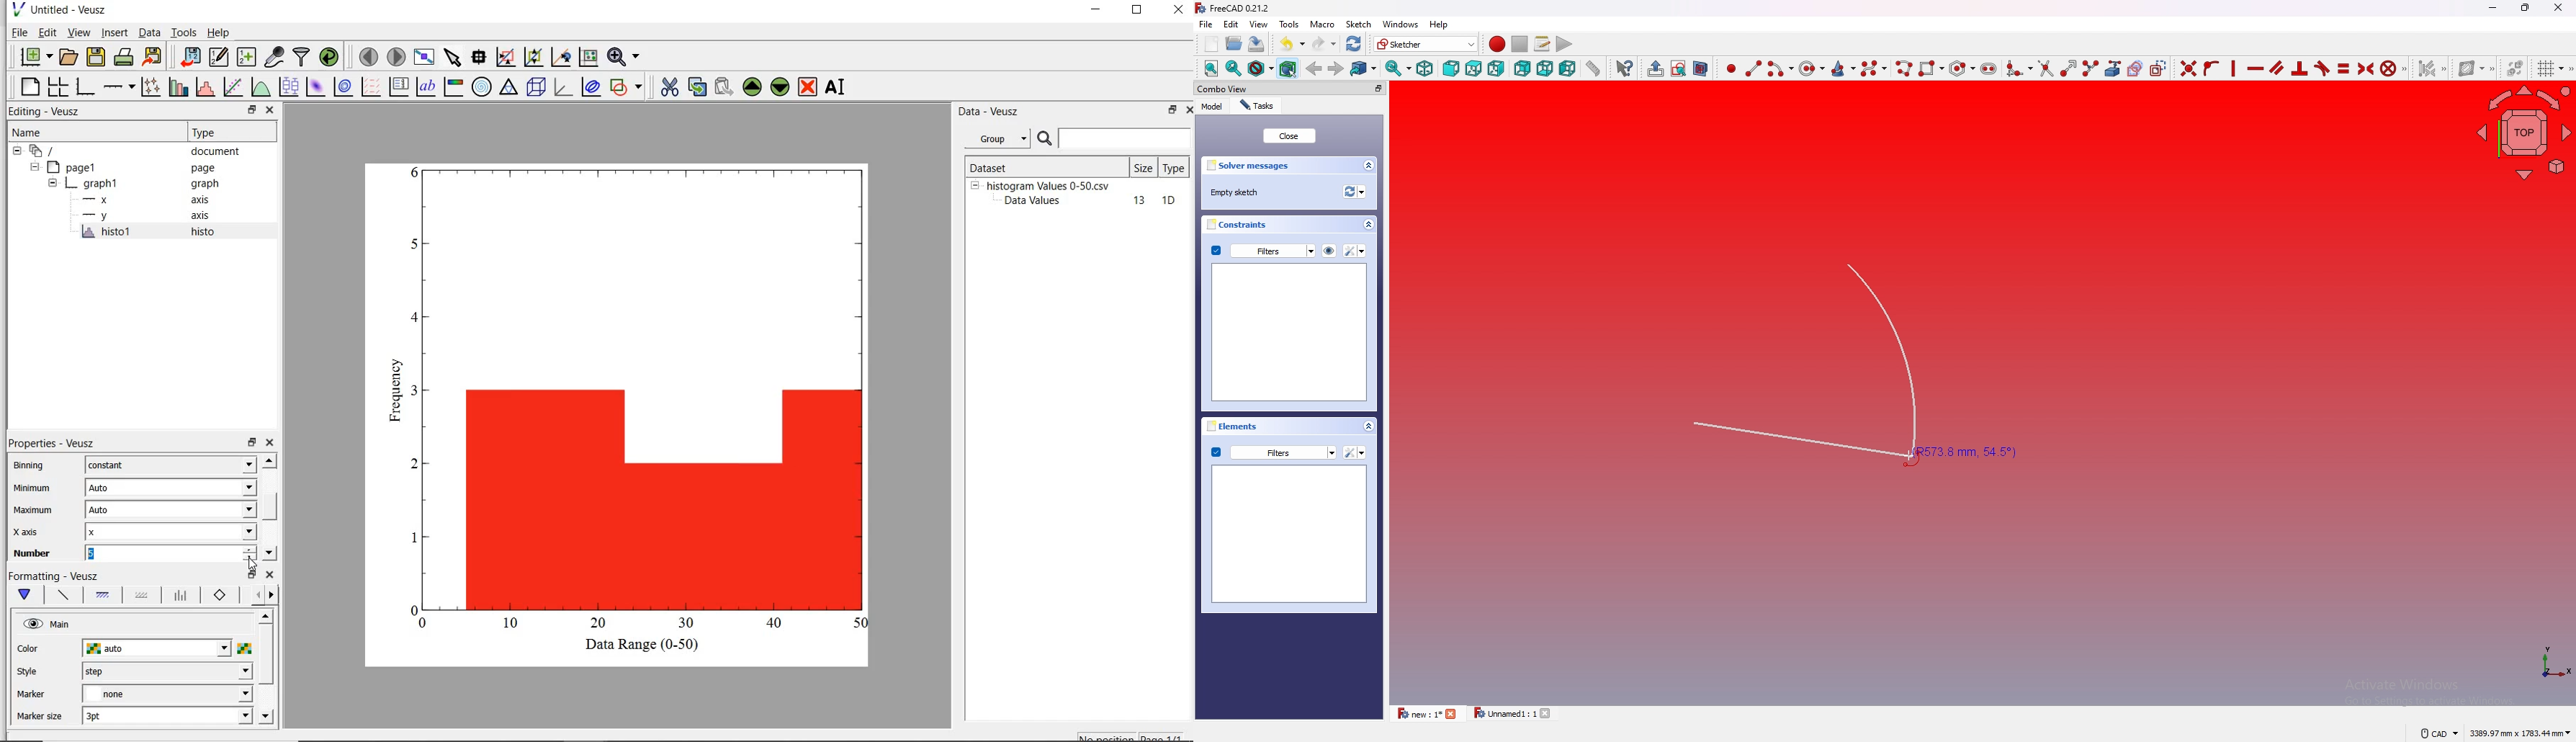  Describe the element at coordinates (2212, 68) in the screenshot. I see `constraint point onto object` at that location.